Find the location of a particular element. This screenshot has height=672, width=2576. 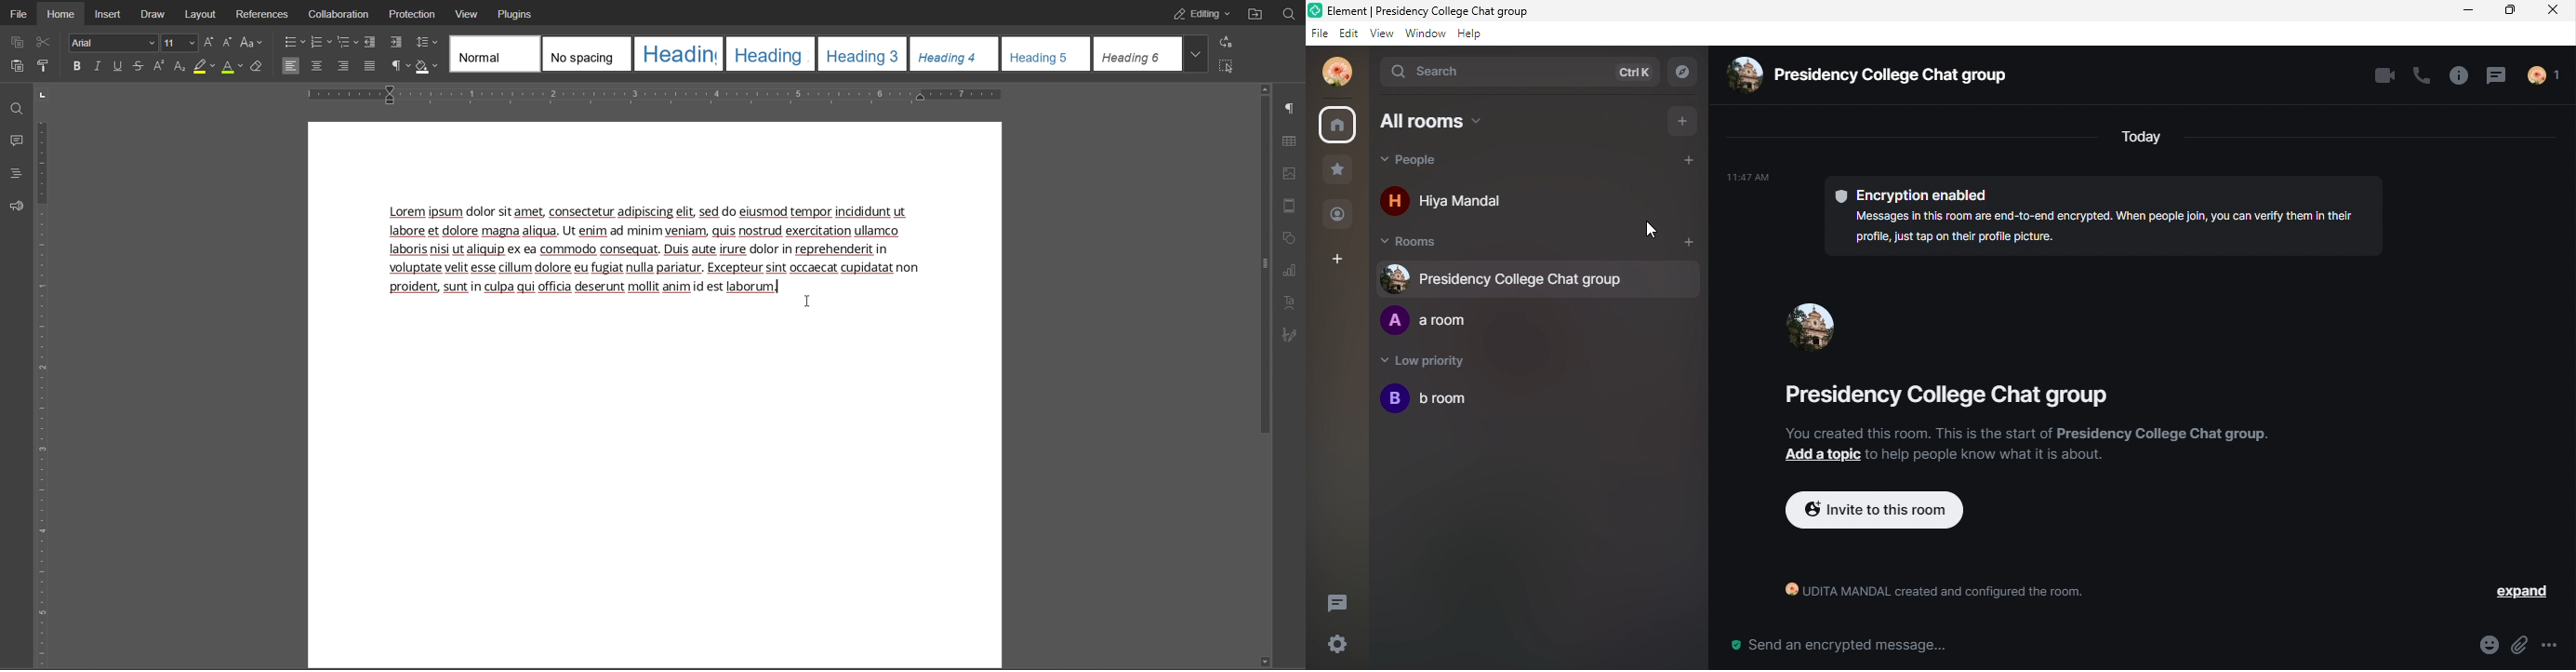

presidency college chat group is located at coordinates (1937, 401).